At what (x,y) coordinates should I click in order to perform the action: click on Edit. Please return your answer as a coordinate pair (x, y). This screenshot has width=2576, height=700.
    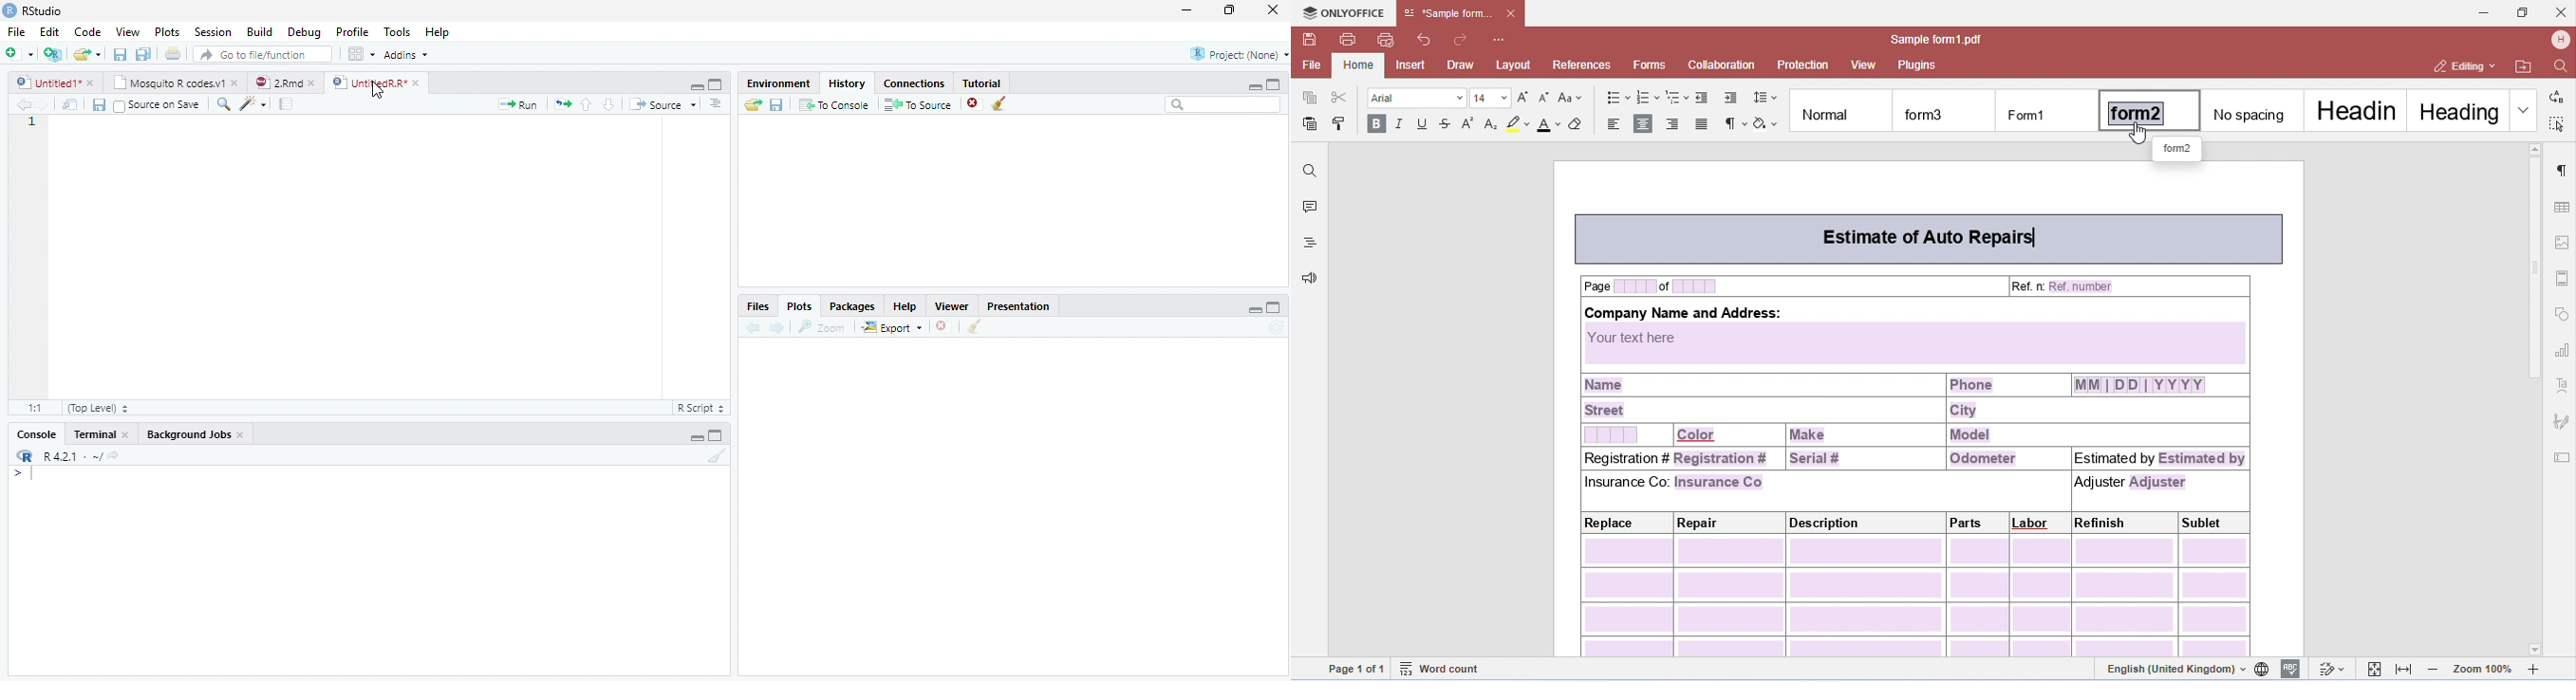
    Looking at the image, I should click on (49, 33).